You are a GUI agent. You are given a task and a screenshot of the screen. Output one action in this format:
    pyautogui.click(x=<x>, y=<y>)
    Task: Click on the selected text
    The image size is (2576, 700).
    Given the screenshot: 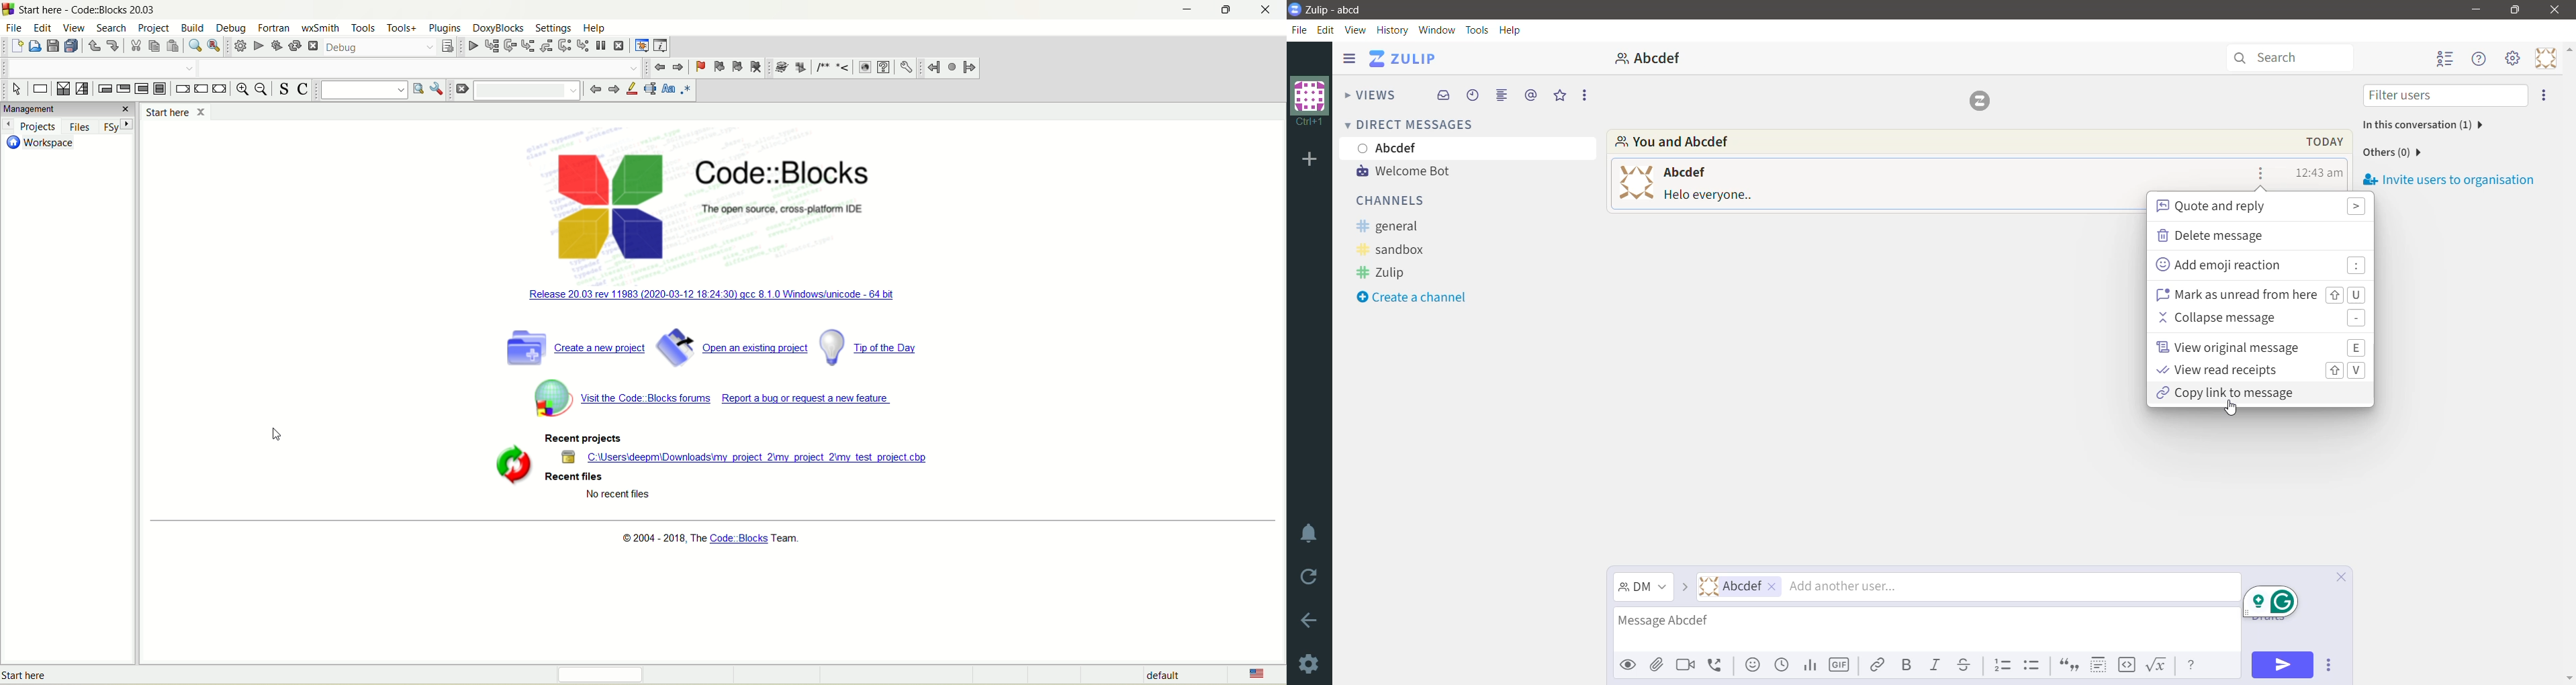 What is the action you would take?
    pyautogui.click(x=652, y=88)
    